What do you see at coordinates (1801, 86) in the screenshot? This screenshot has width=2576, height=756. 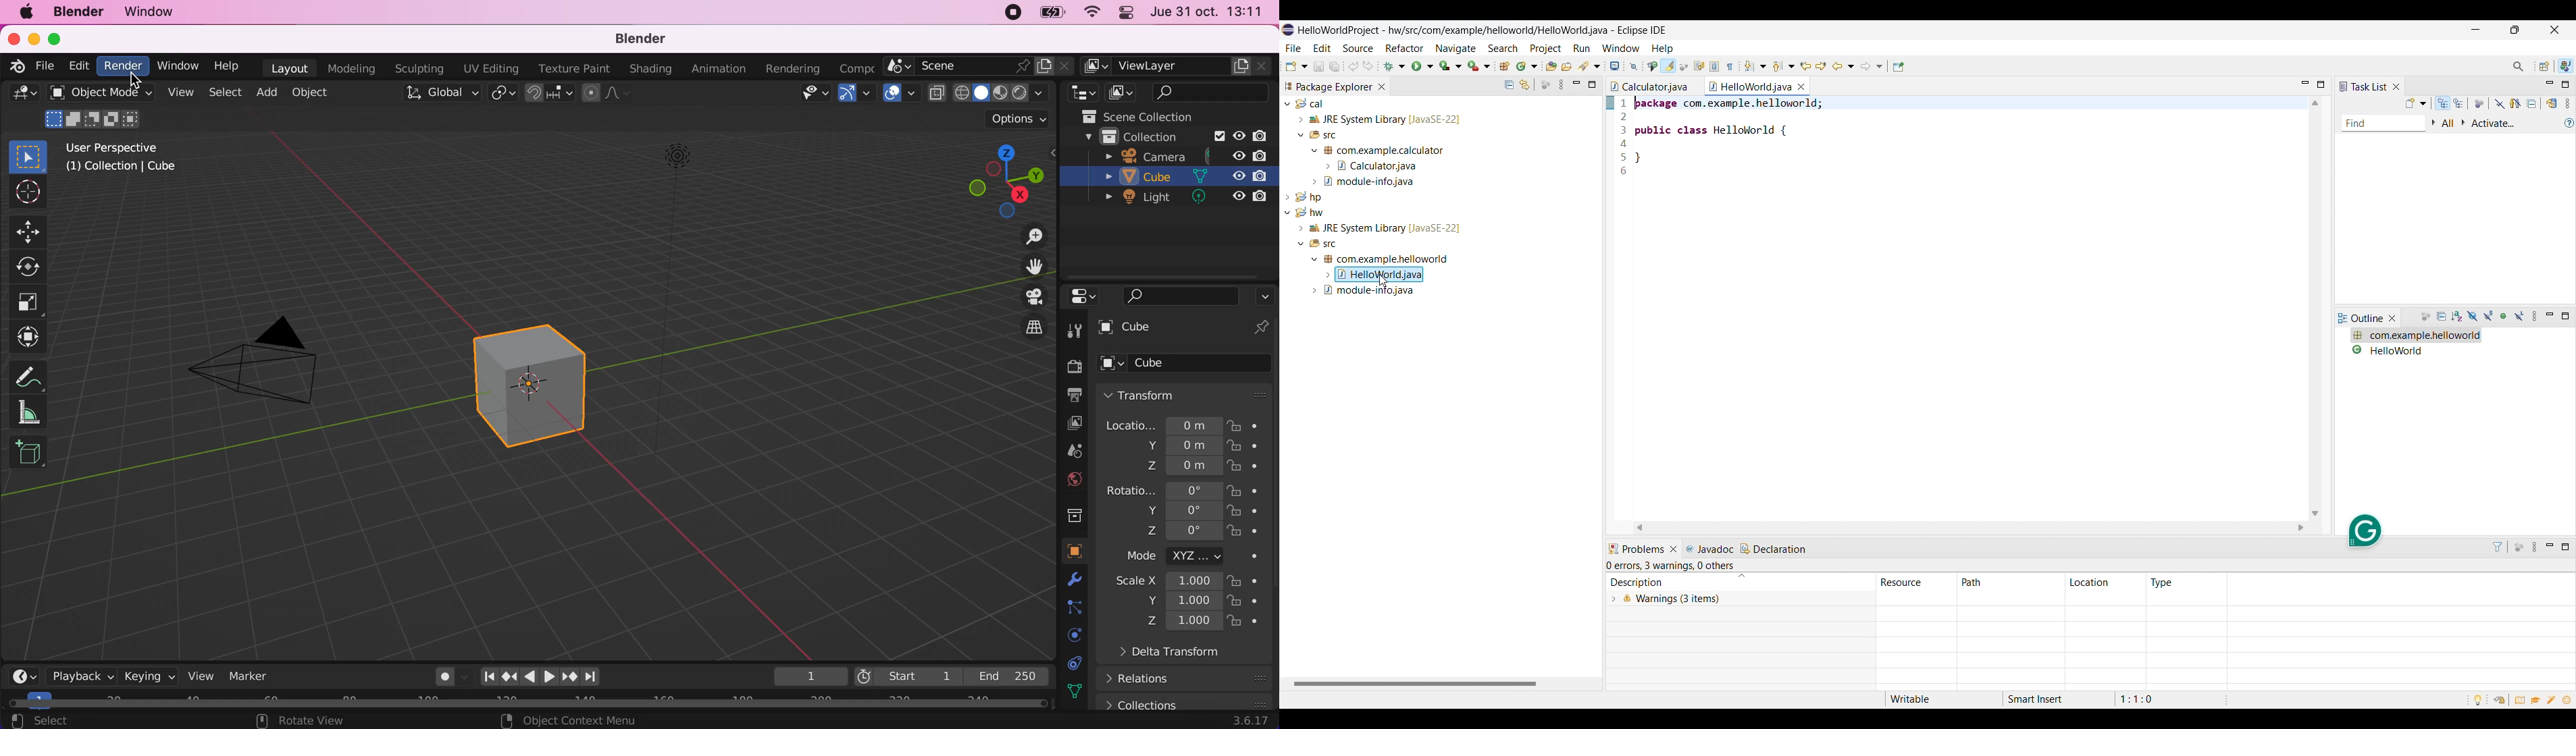 I see `close tab 2` at bounding box center [1801, 86].